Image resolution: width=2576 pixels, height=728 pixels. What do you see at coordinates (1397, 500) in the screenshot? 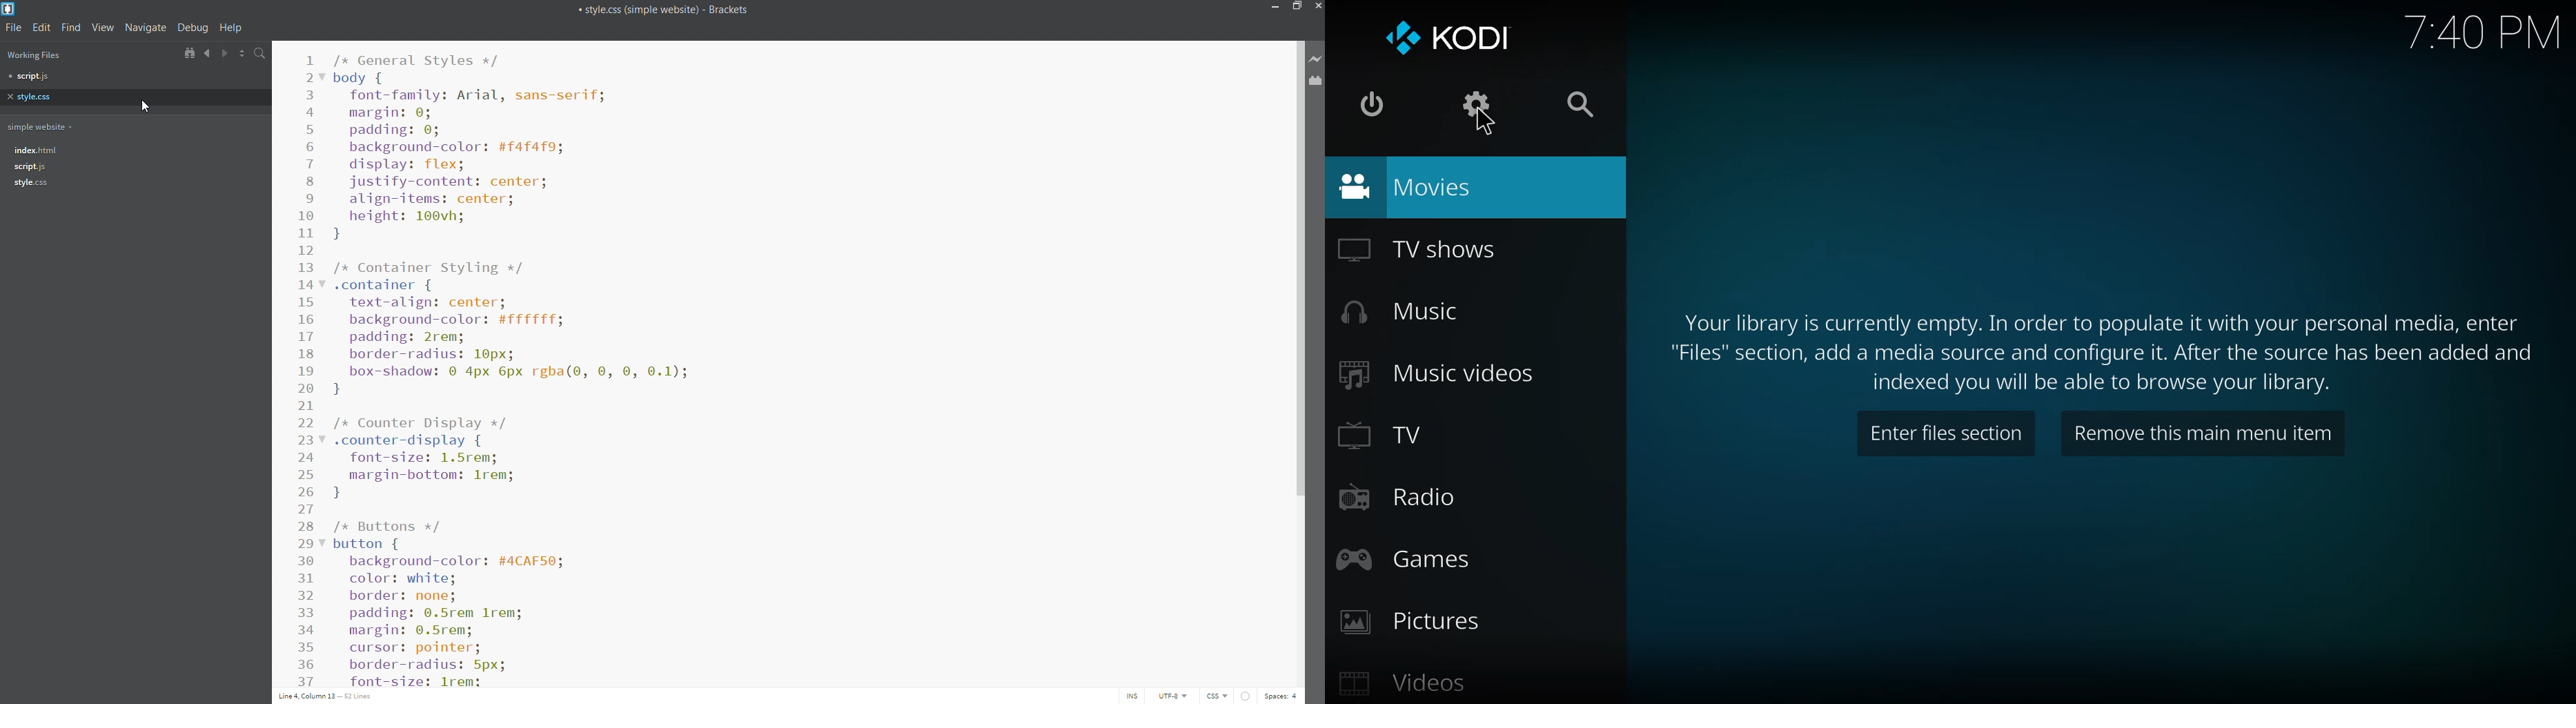
I see `radio` at bounding box center [1397, 500].